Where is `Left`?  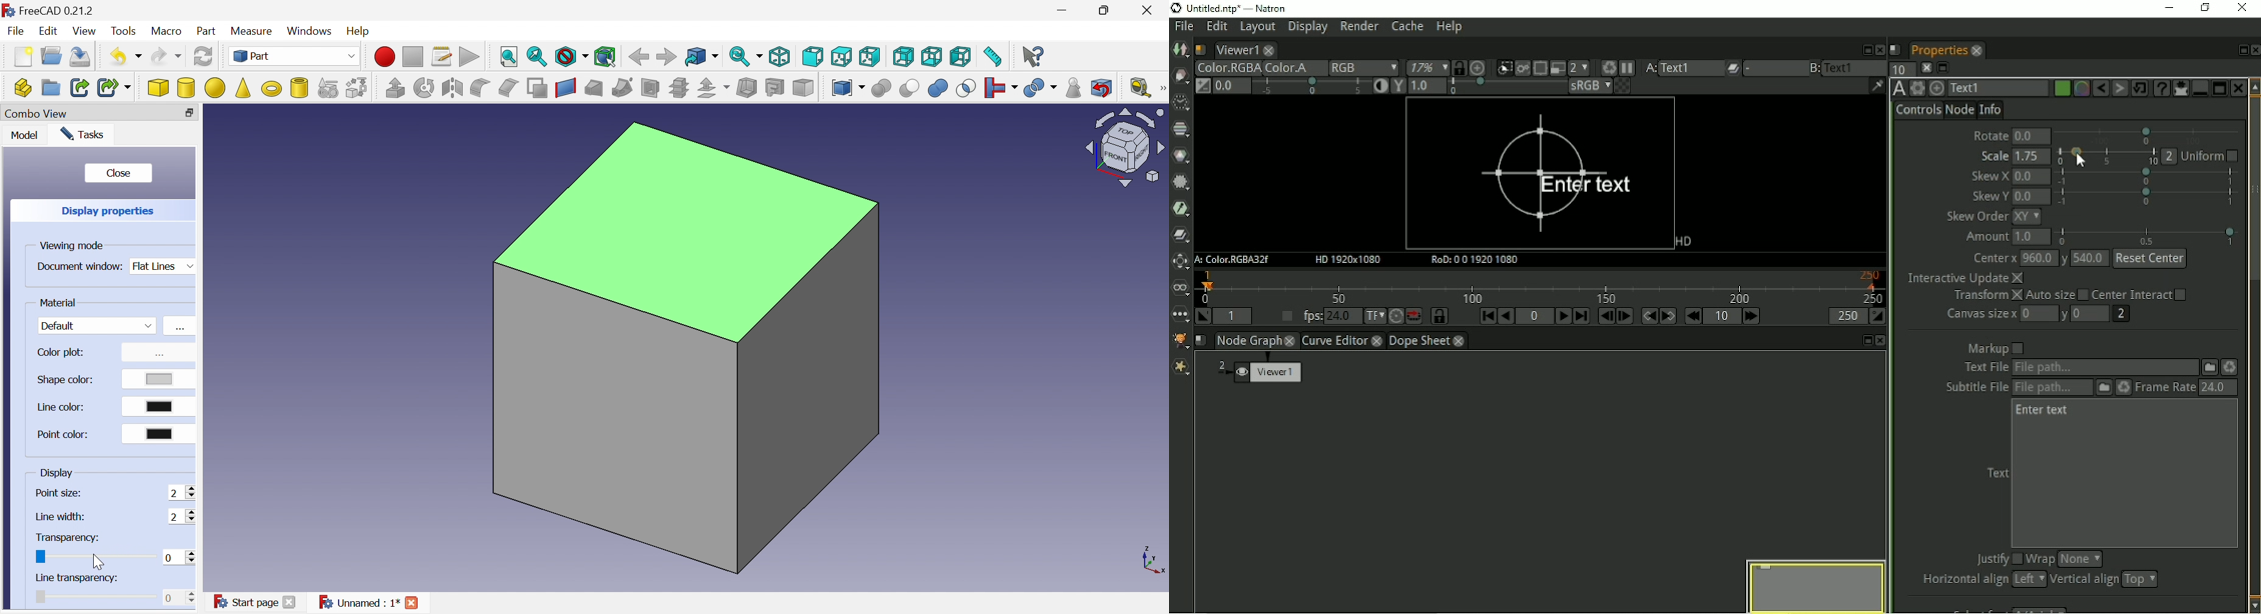
Left is located at coordinates (961, 57).